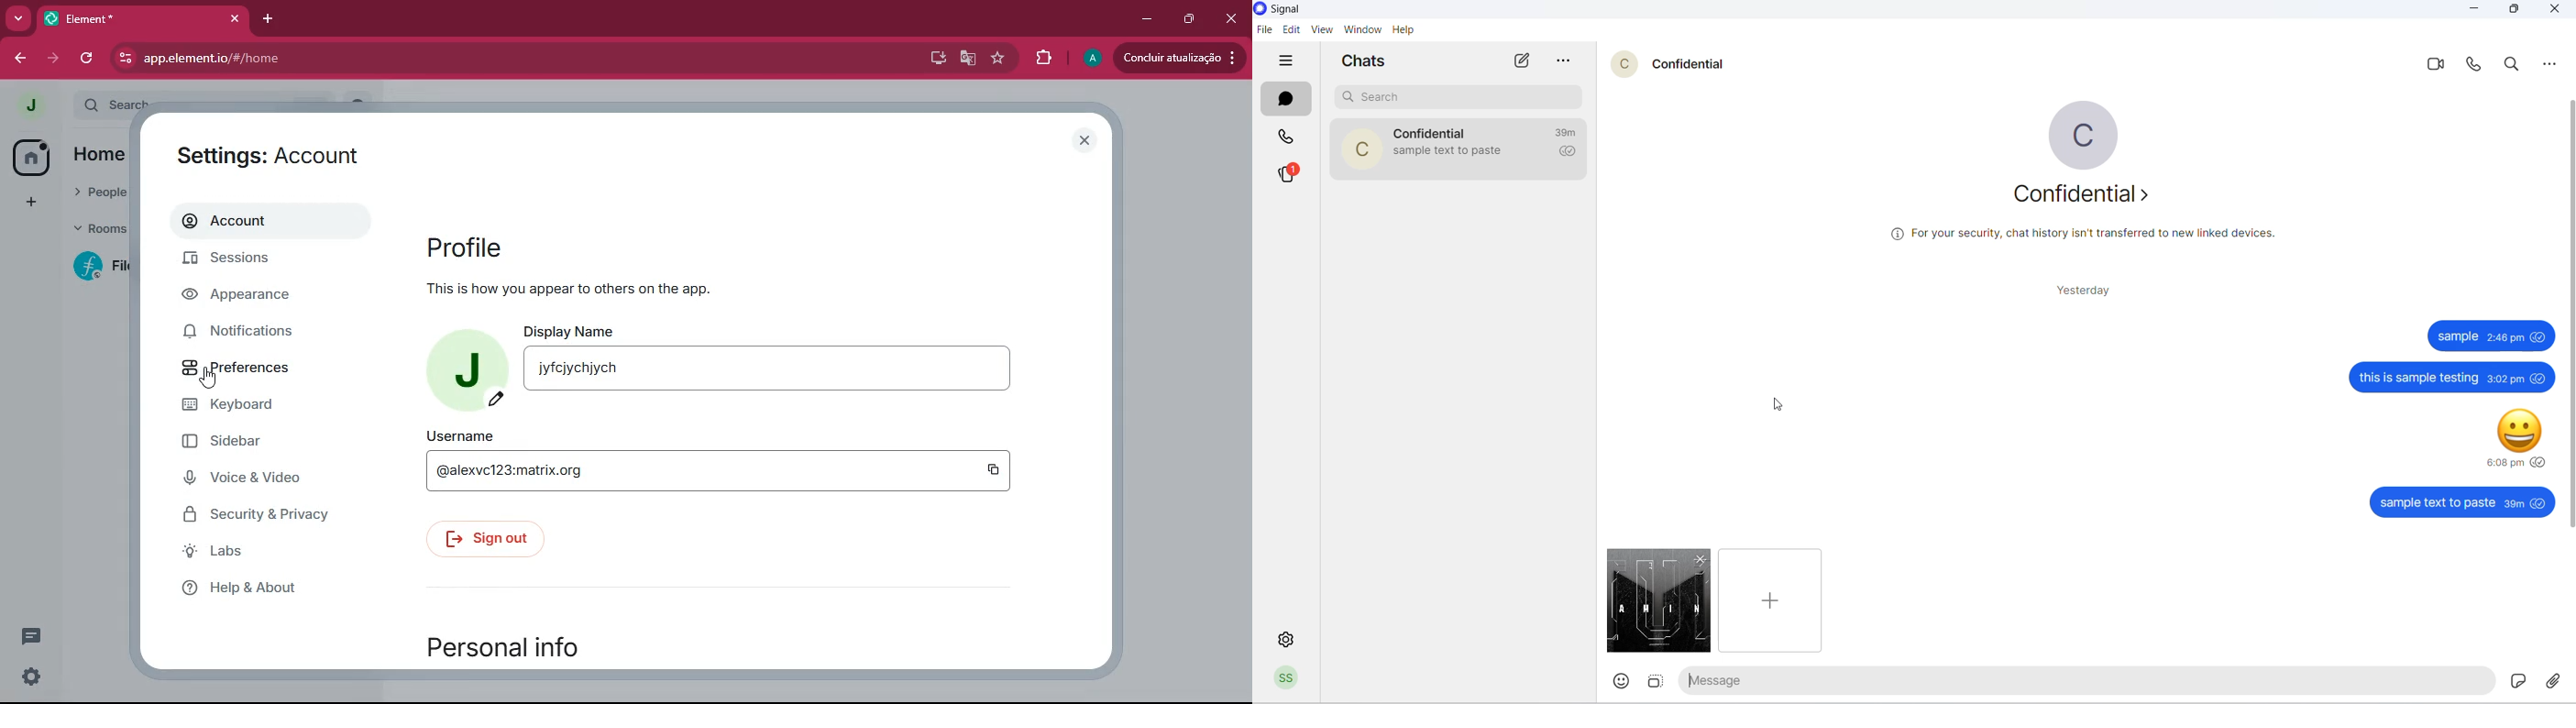 The height and width of the screenshot is (728, 2576). I want to click on sidebar, so click(255, 441).